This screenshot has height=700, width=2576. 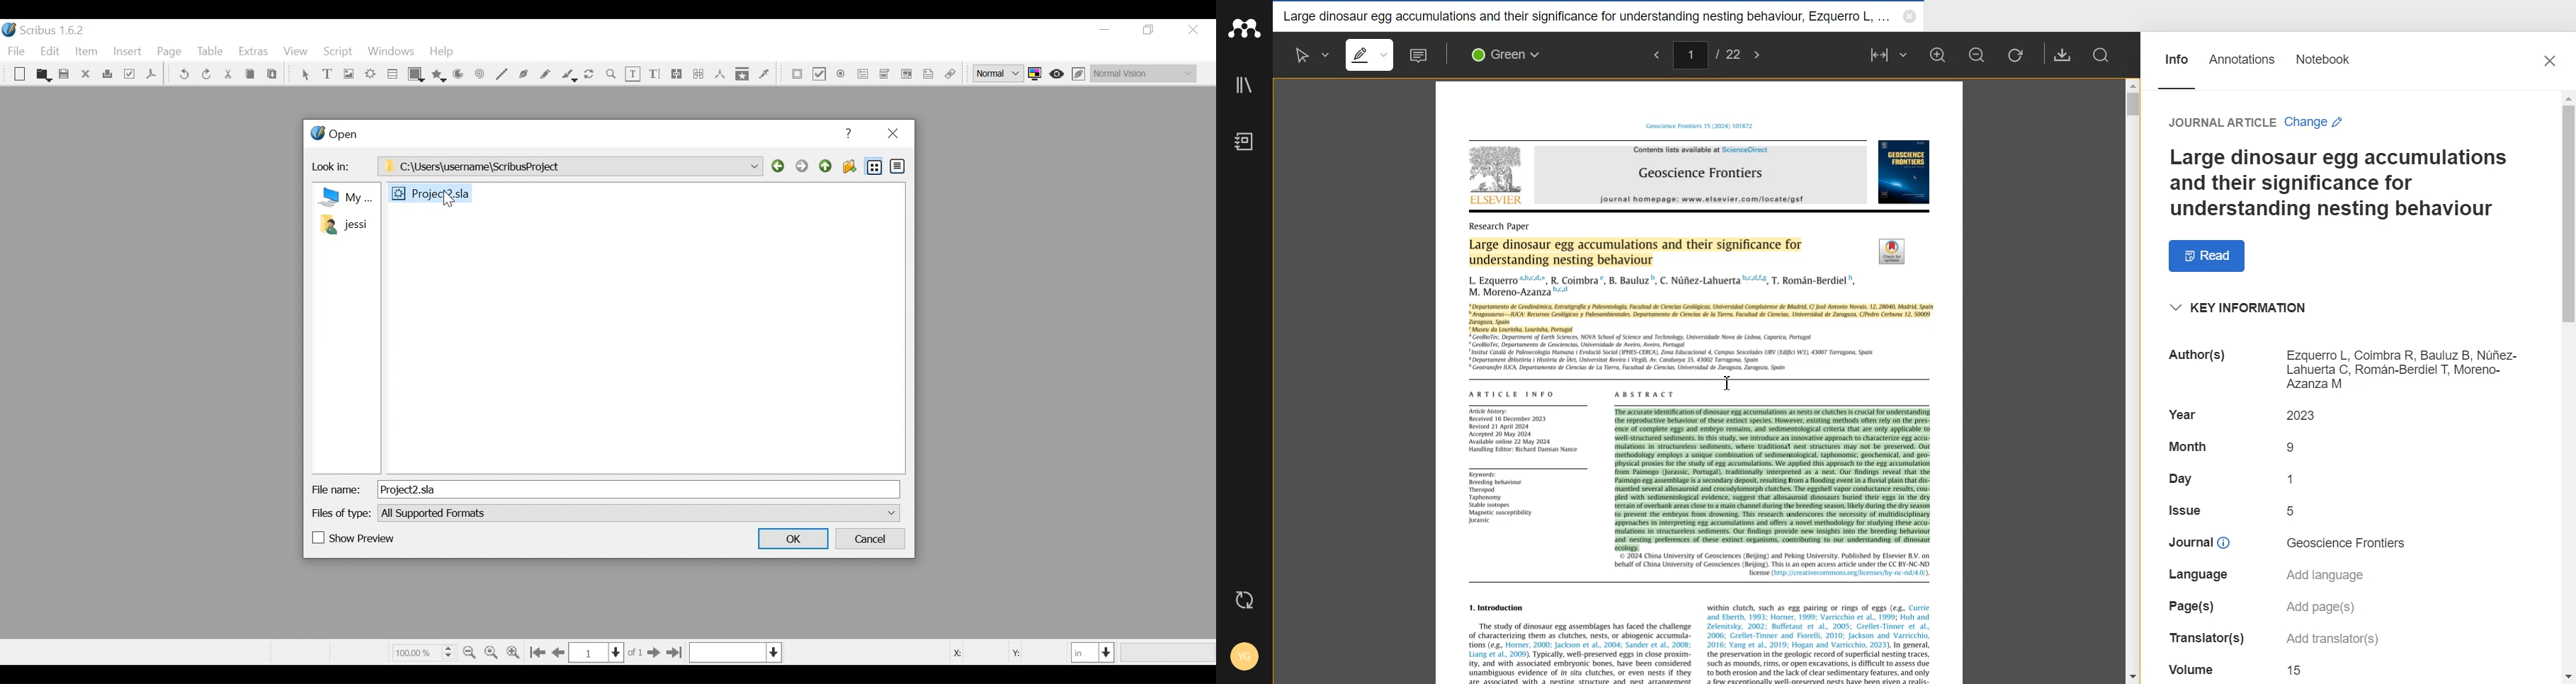 What do you see at coordinates (2016, 55) in the screenshot?
I see `Rotate page` at bounding box center [2016, 55].